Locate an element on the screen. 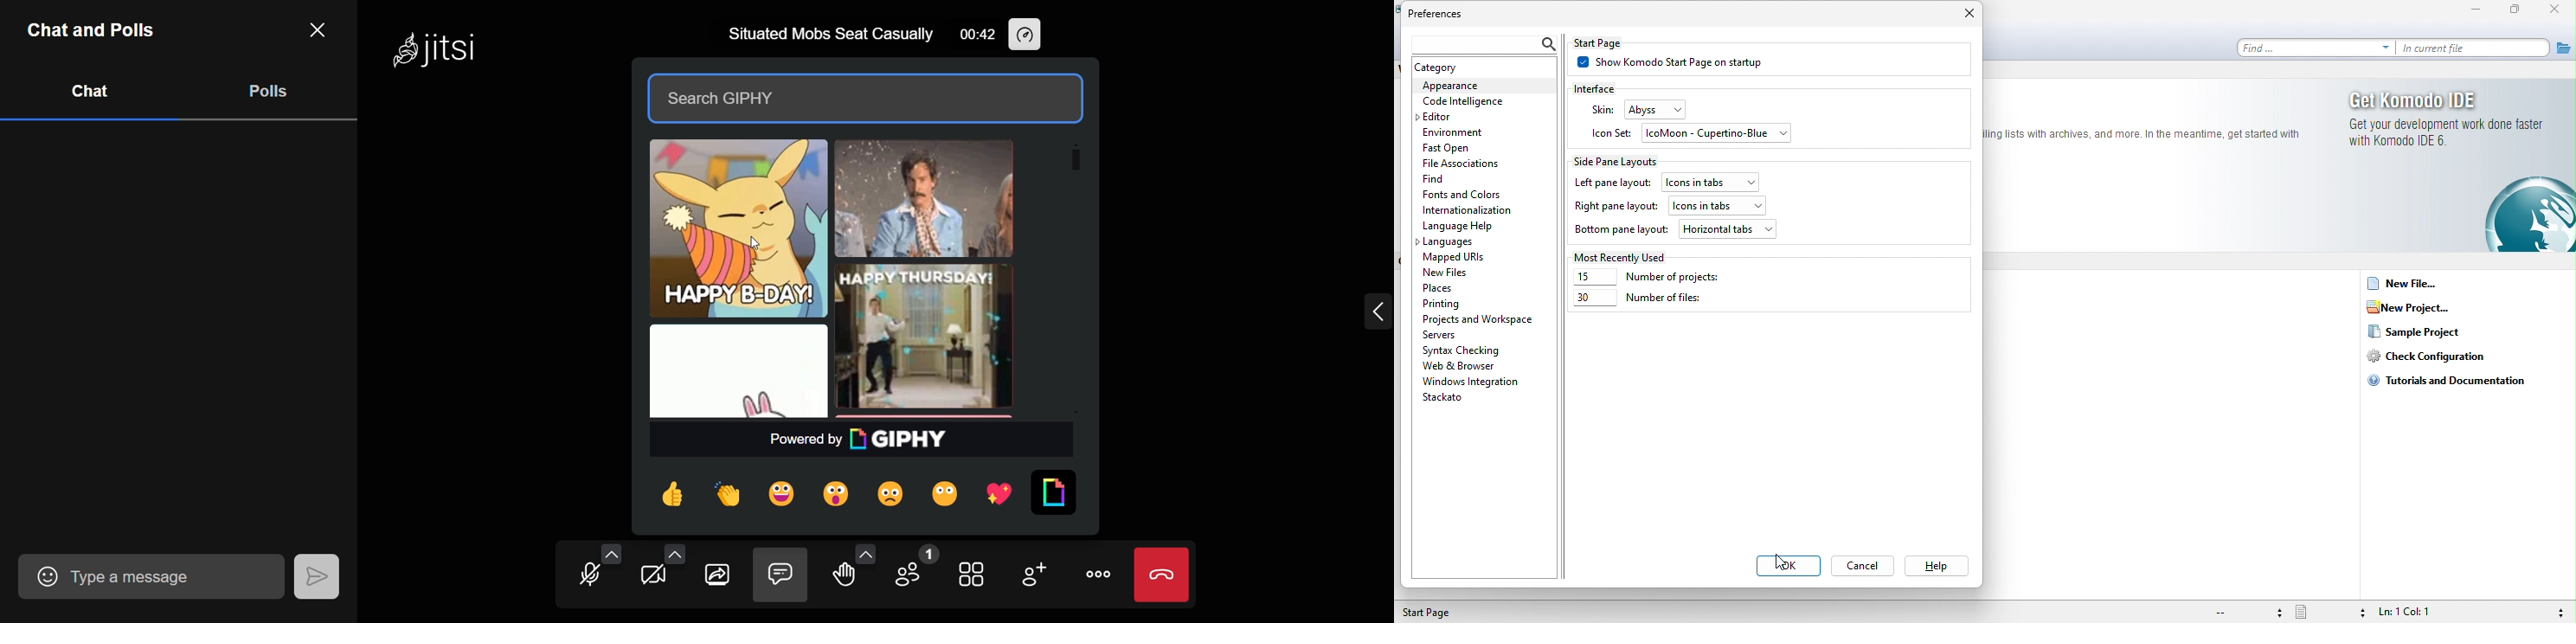  00:42 is located at coordinates (978, 36).